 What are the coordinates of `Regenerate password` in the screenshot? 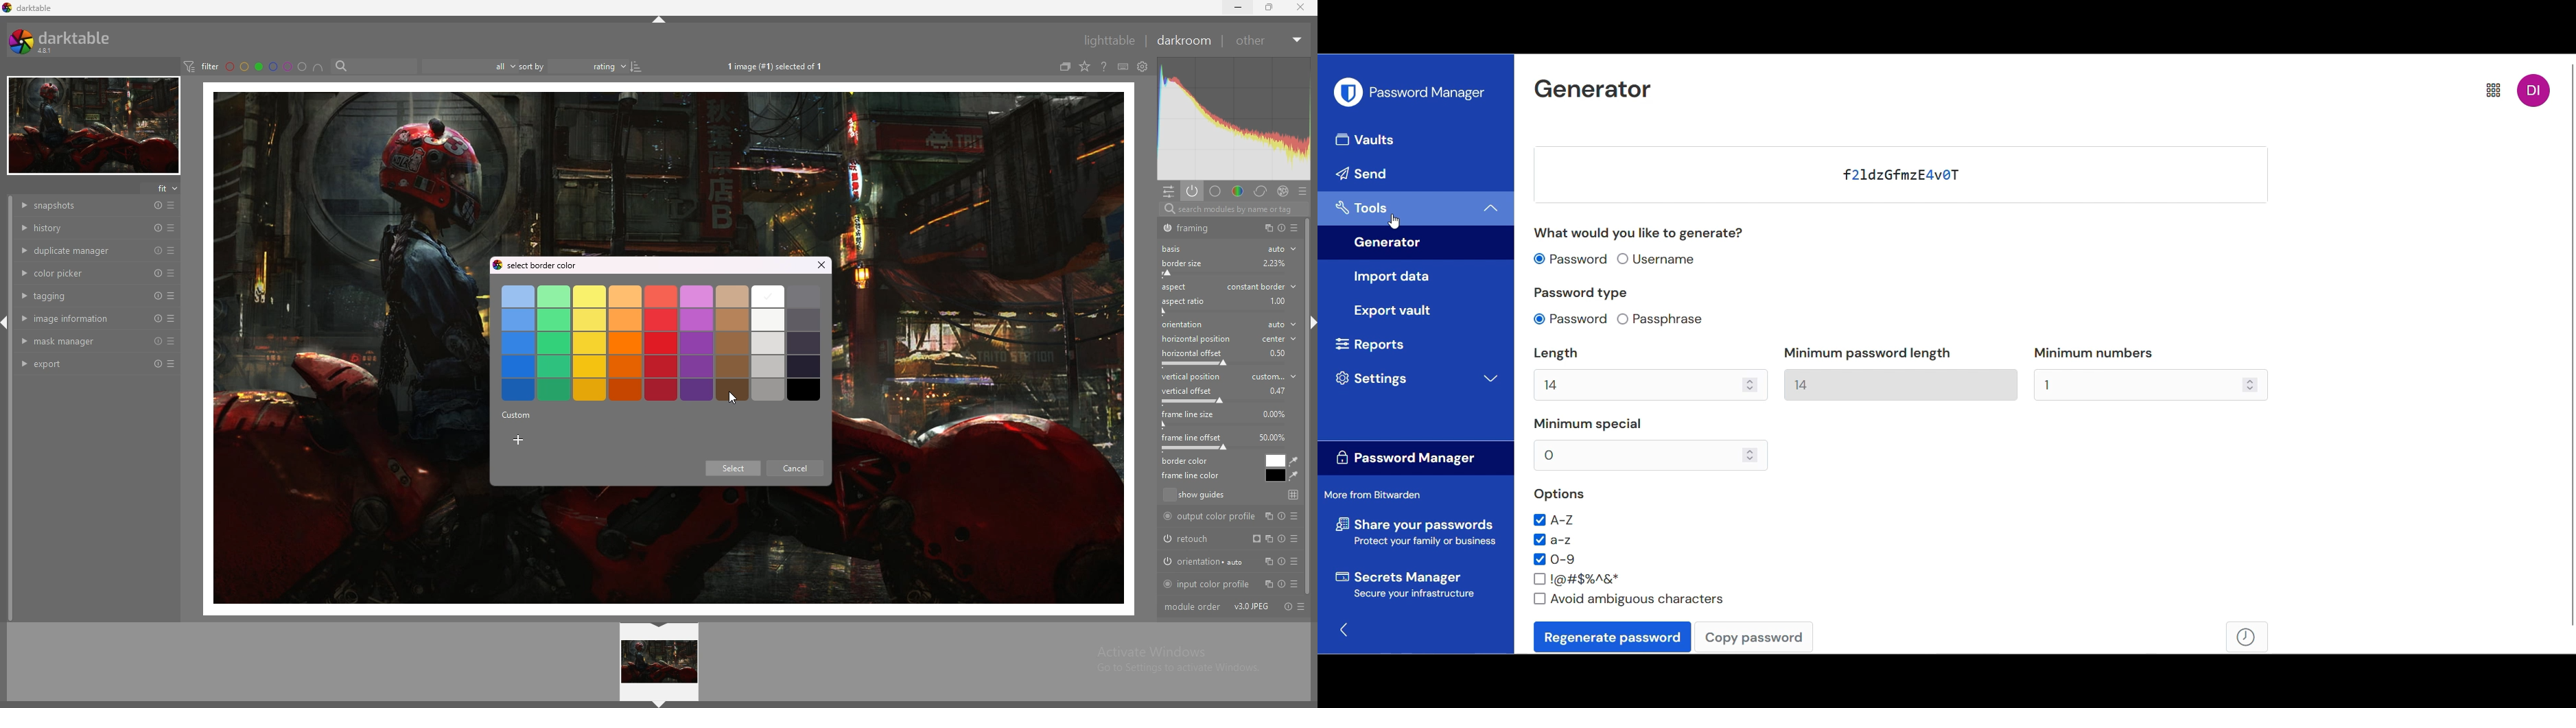 It's located at (1613, 637).